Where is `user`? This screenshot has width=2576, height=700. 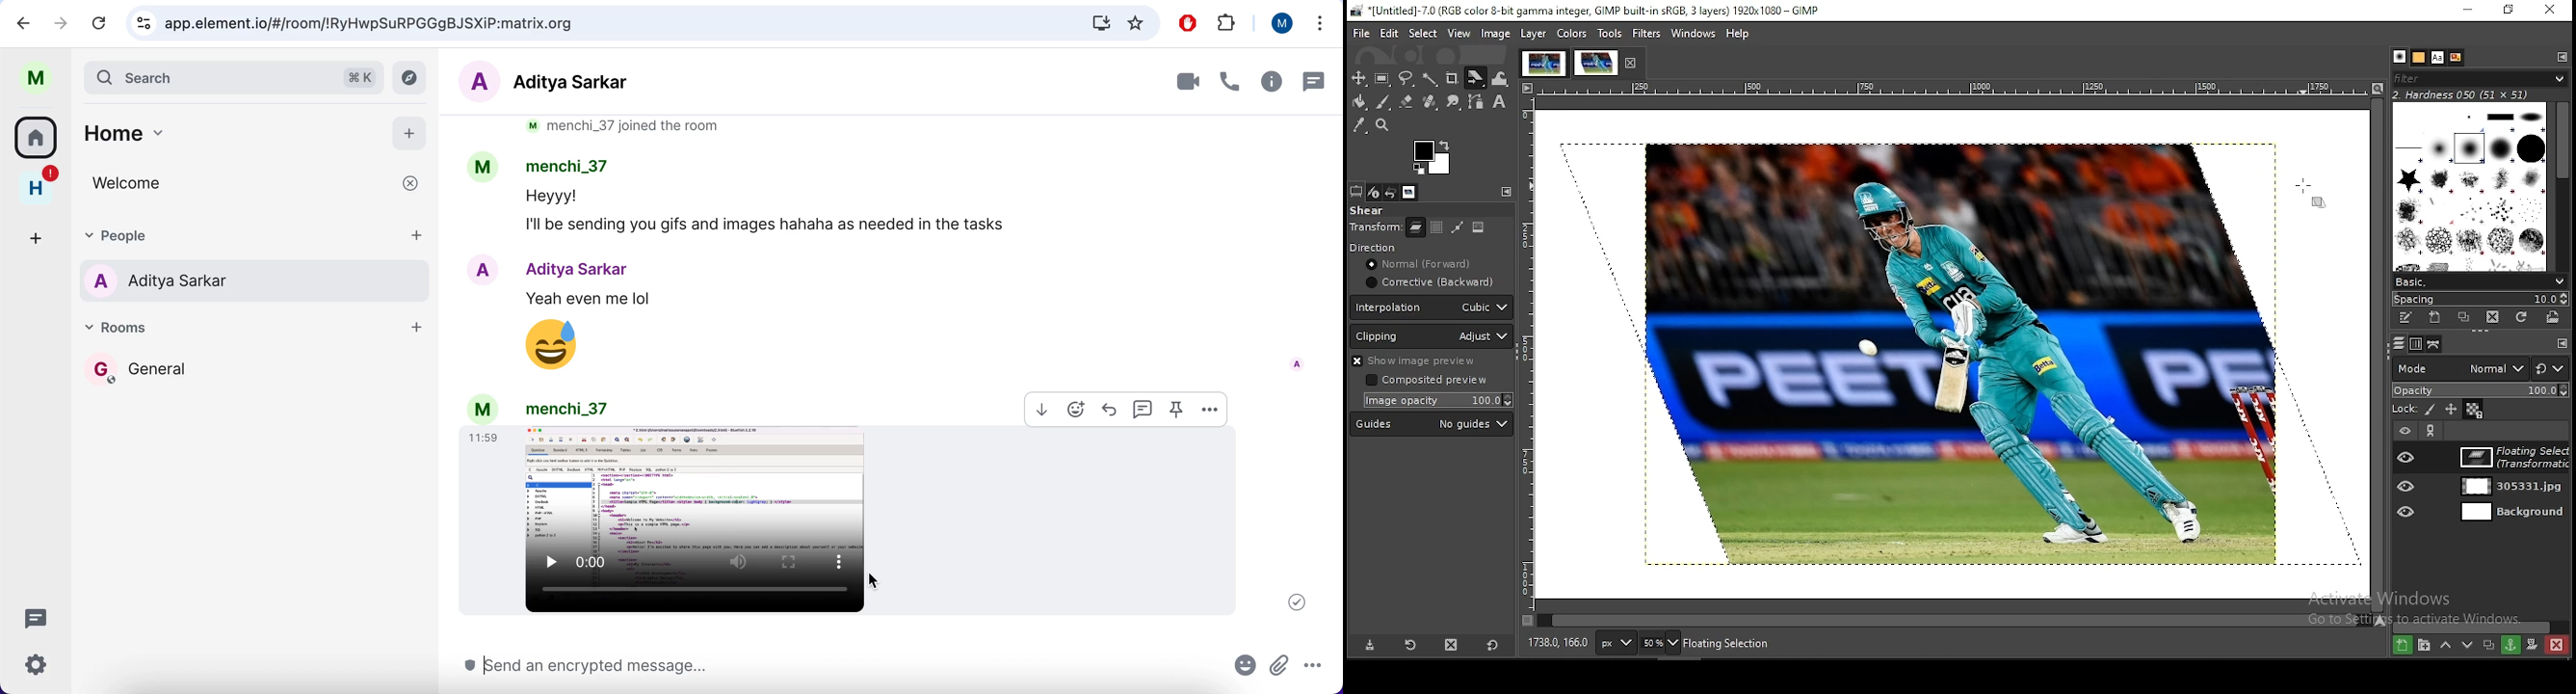 user is located at coordinates (538, 407).